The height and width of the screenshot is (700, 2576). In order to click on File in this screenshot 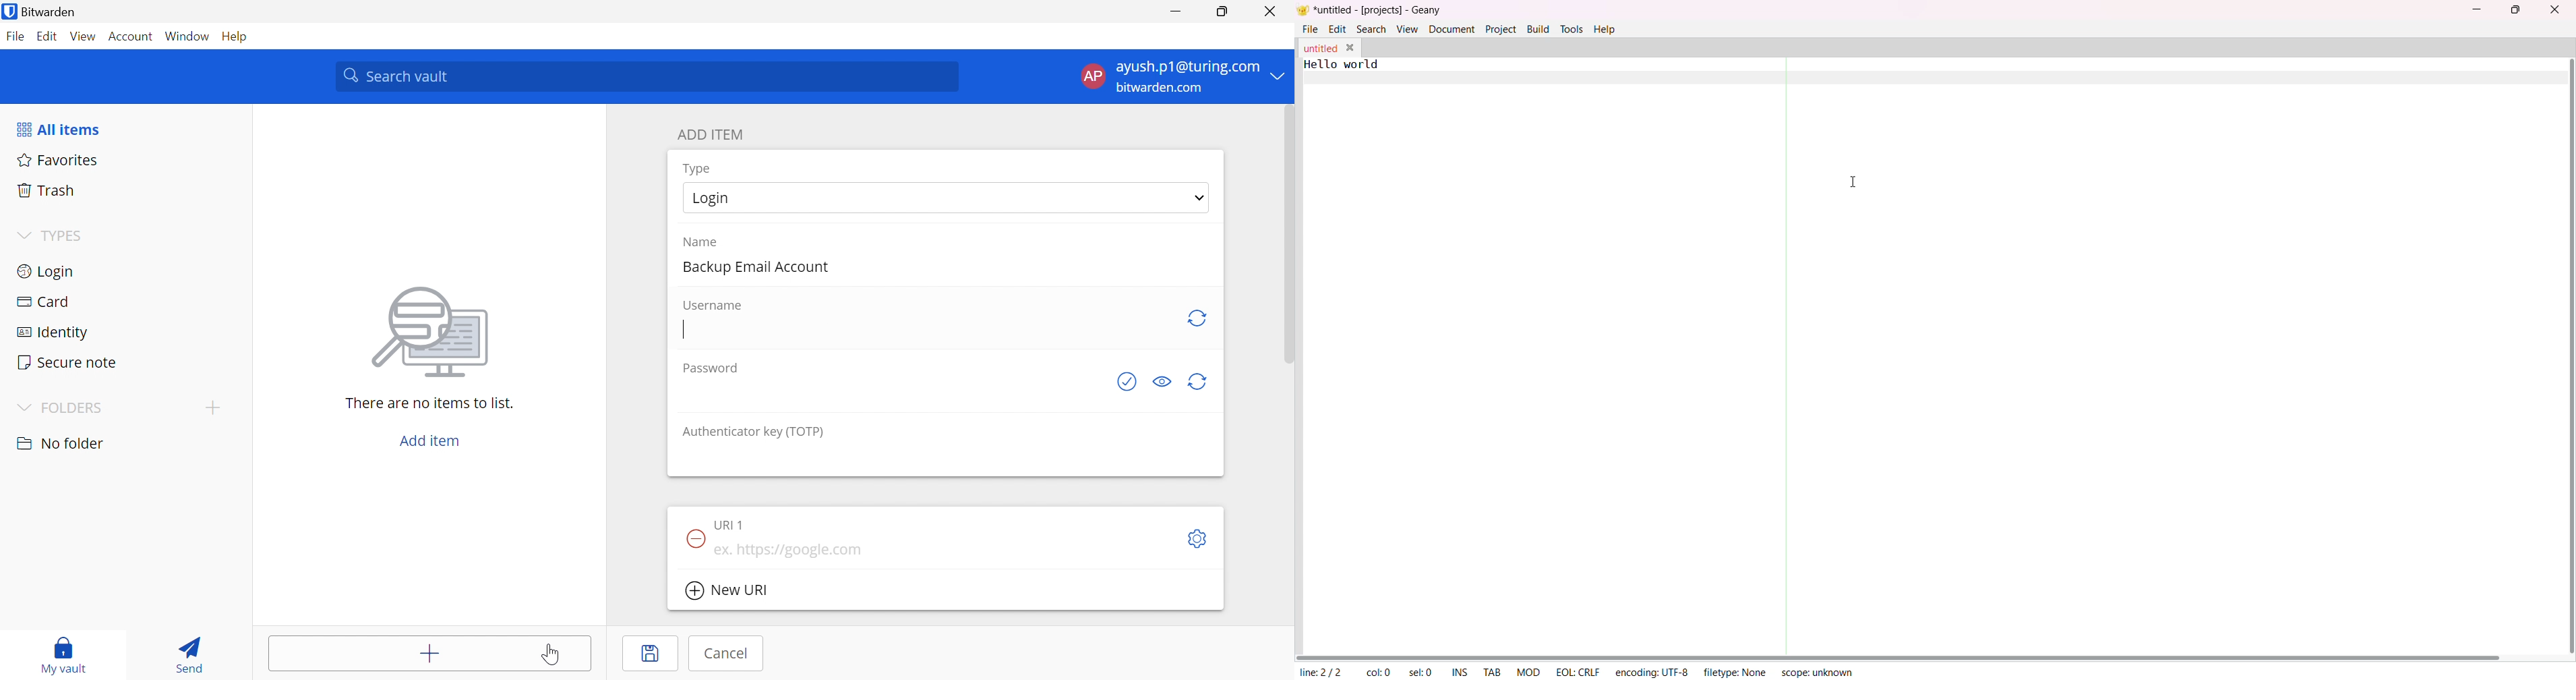, I will do `click(15, 36)`.